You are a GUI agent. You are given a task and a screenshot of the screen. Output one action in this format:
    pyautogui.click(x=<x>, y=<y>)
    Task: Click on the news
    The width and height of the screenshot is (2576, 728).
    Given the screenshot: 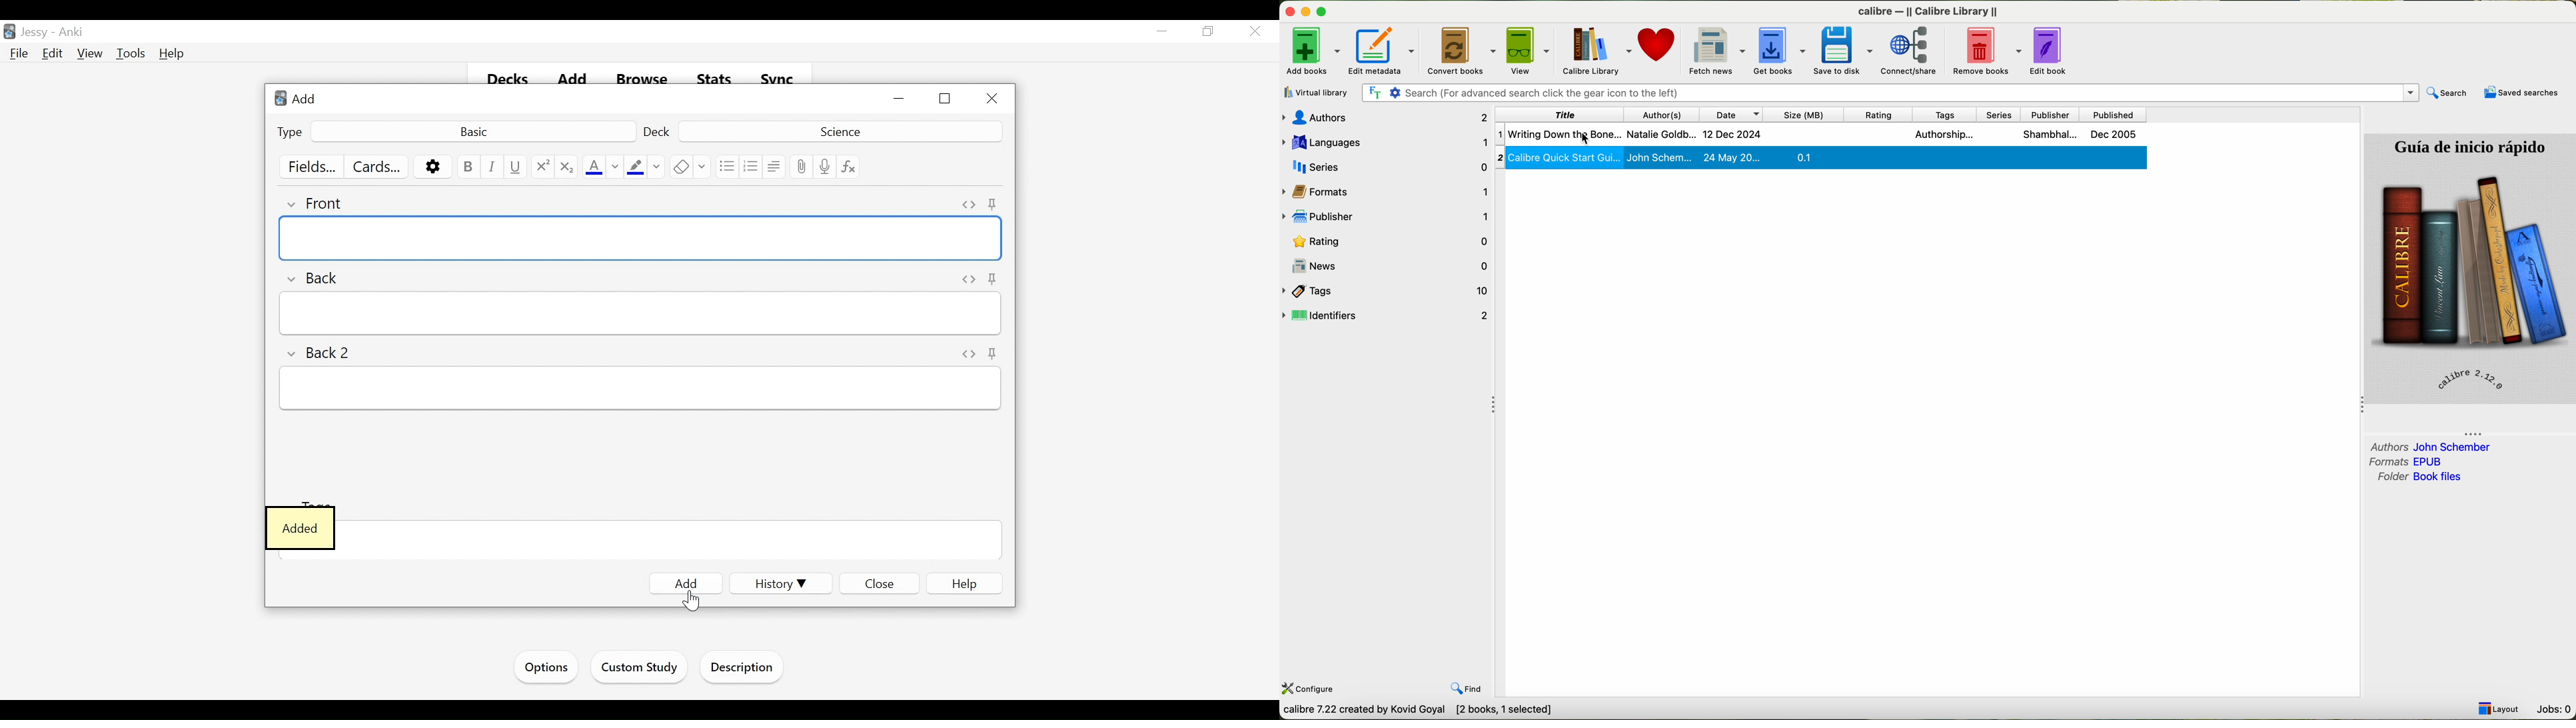 What is the action you would take?
    pyautogui.click(x=1394, y=265)
    